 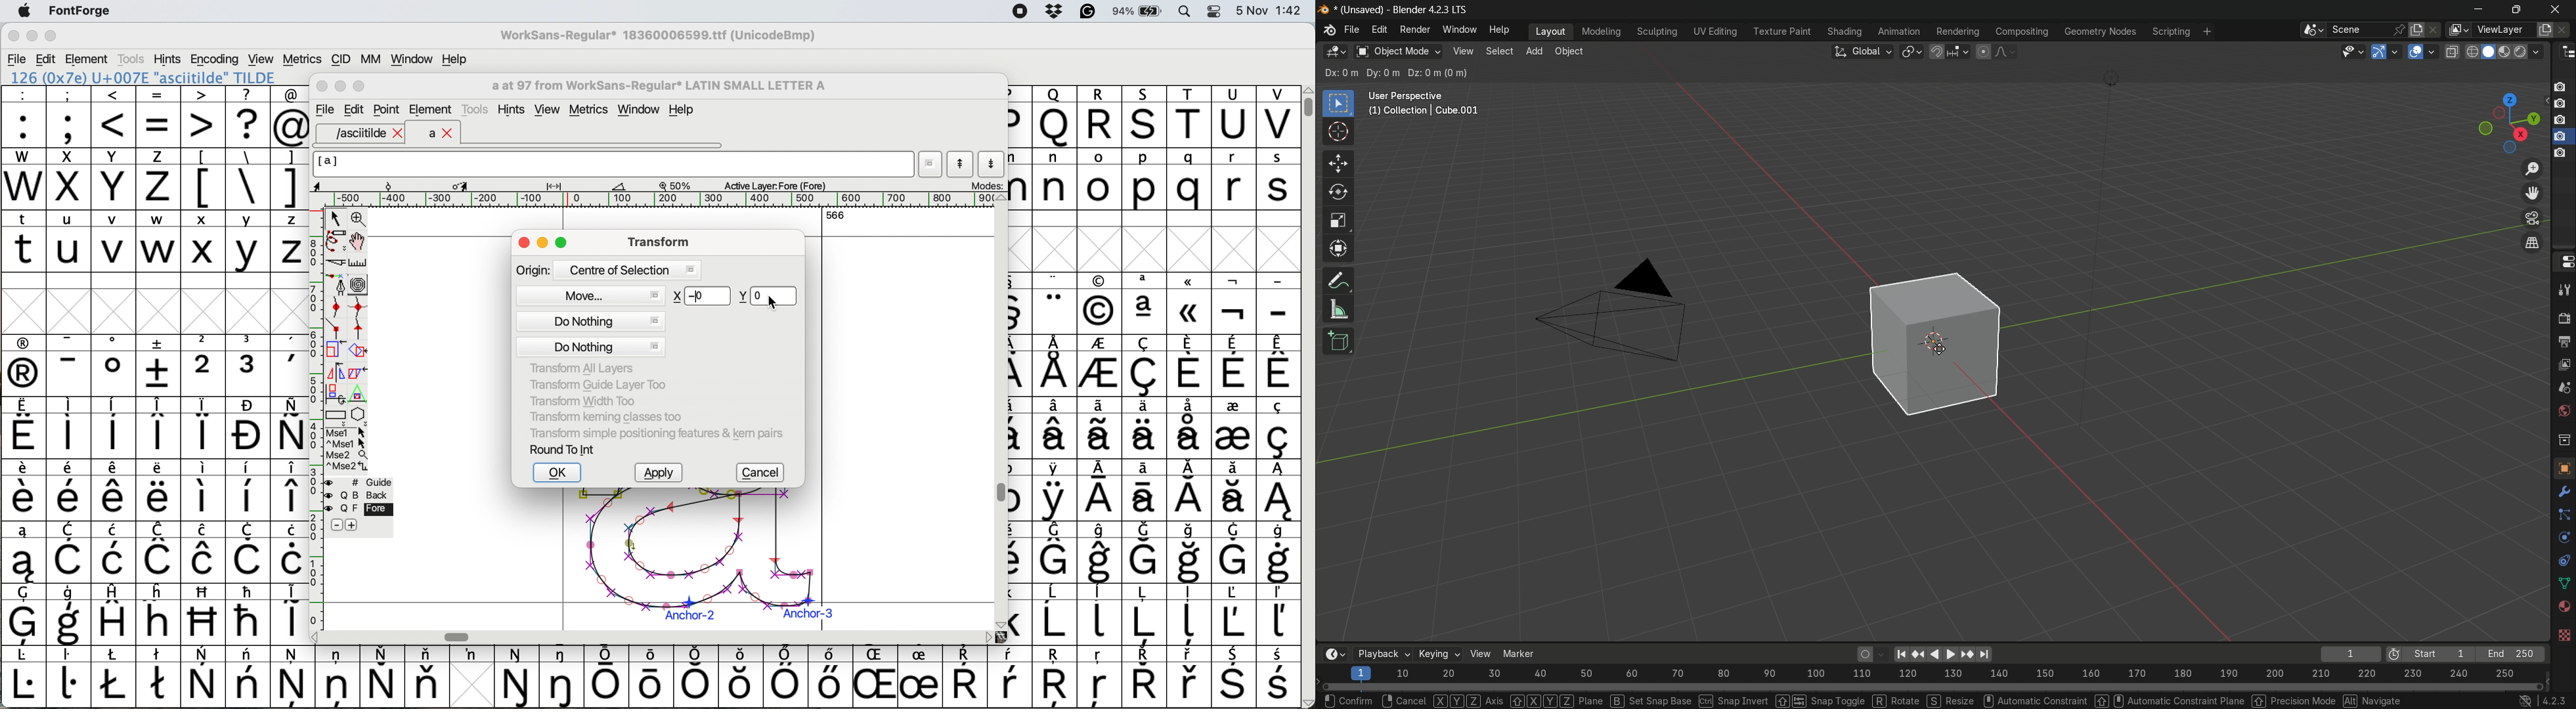 What do you see at coordinates (559, 473) in the screenshot?
I see `ok` at bounding box center [559, 473].